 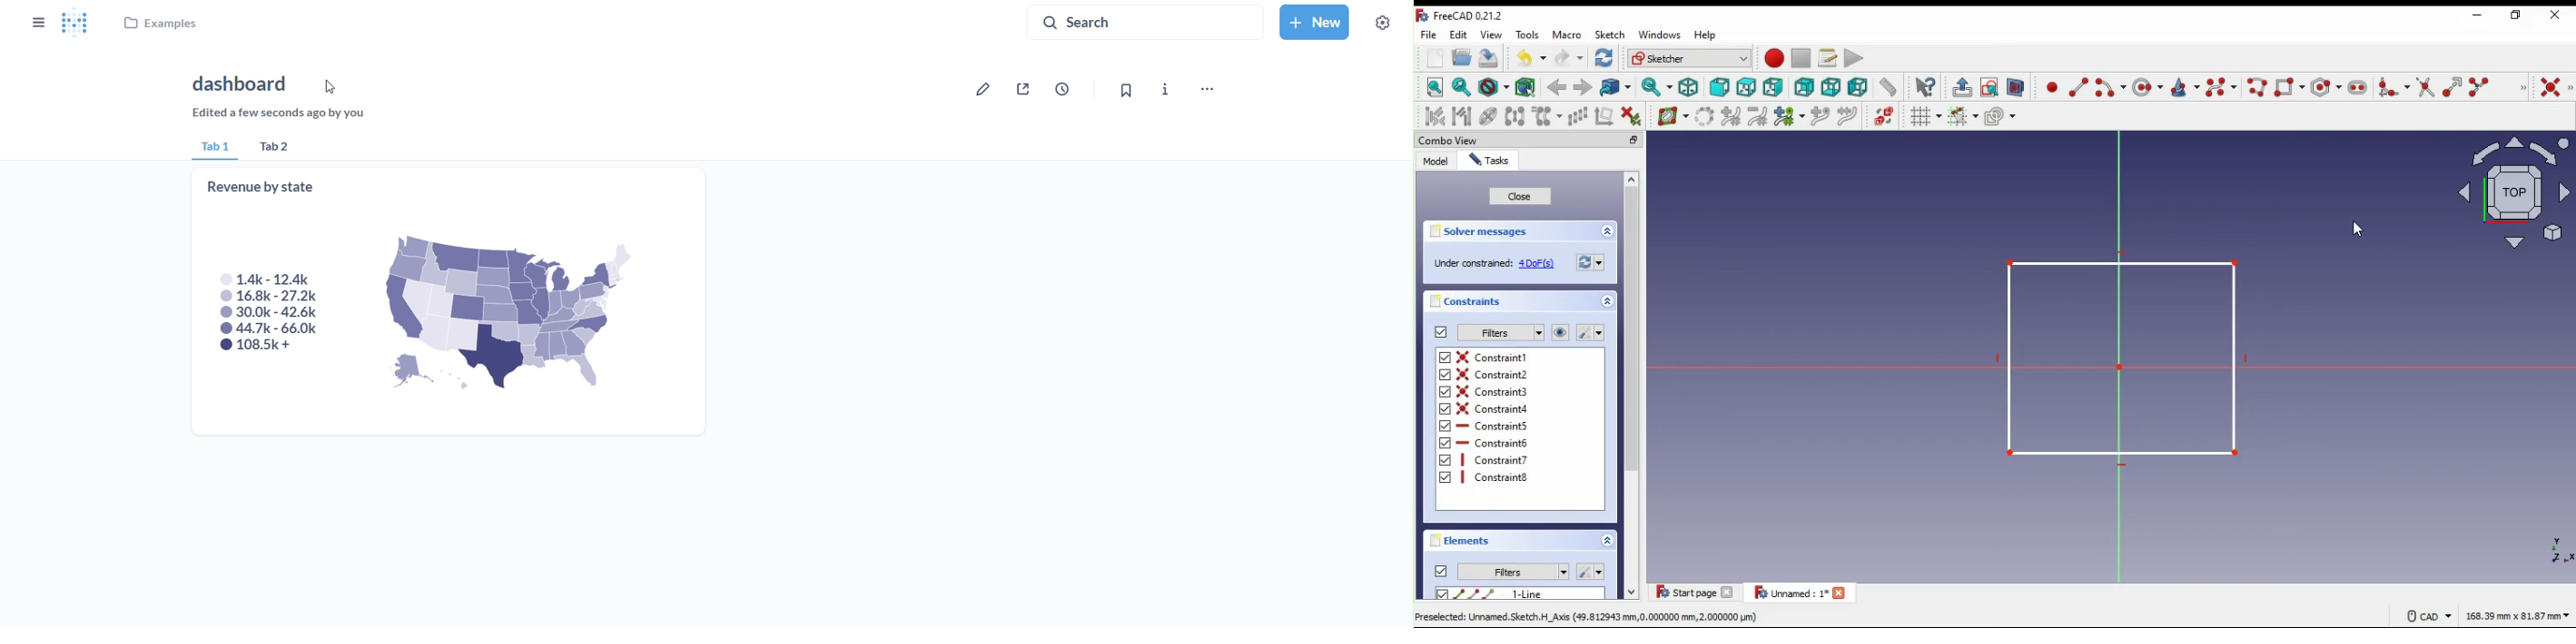 I want to click on top, so click(x=1747, y=88).